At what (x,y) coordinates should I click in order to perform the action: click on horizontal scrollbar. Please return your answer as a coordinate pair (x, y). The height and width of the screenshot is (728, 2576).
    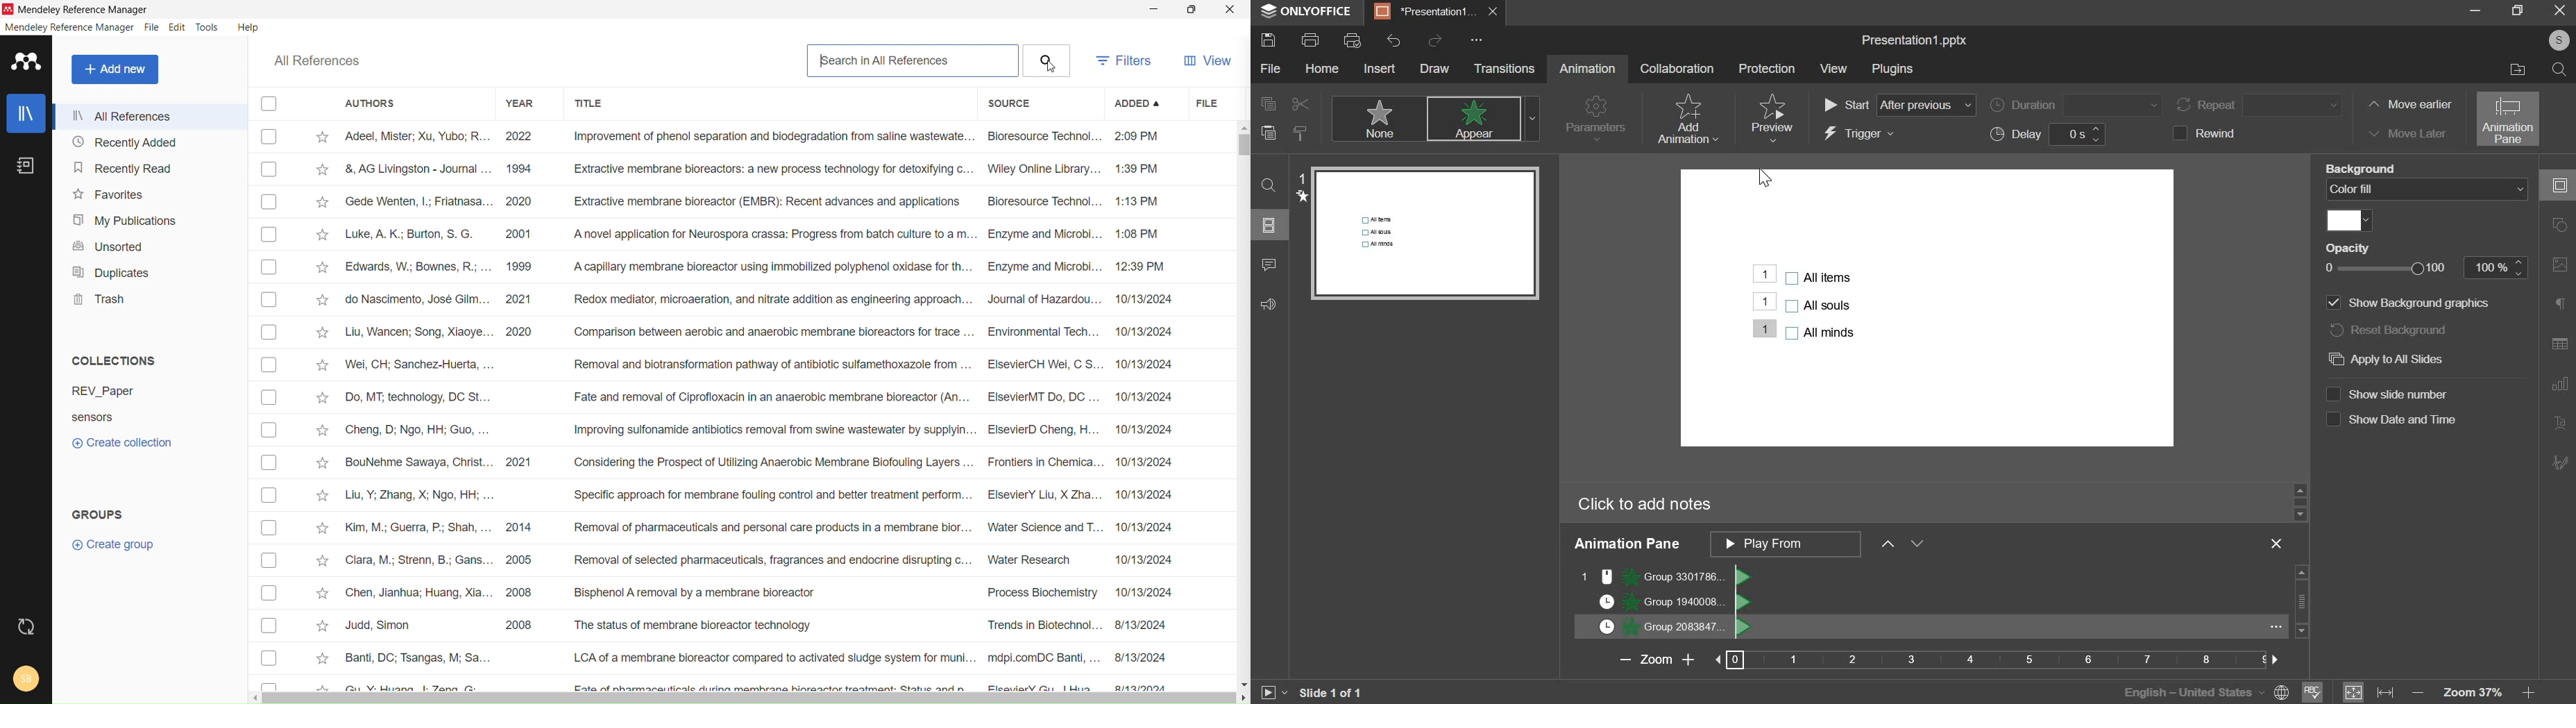
    Looking at the image, I should click on (743, 699).